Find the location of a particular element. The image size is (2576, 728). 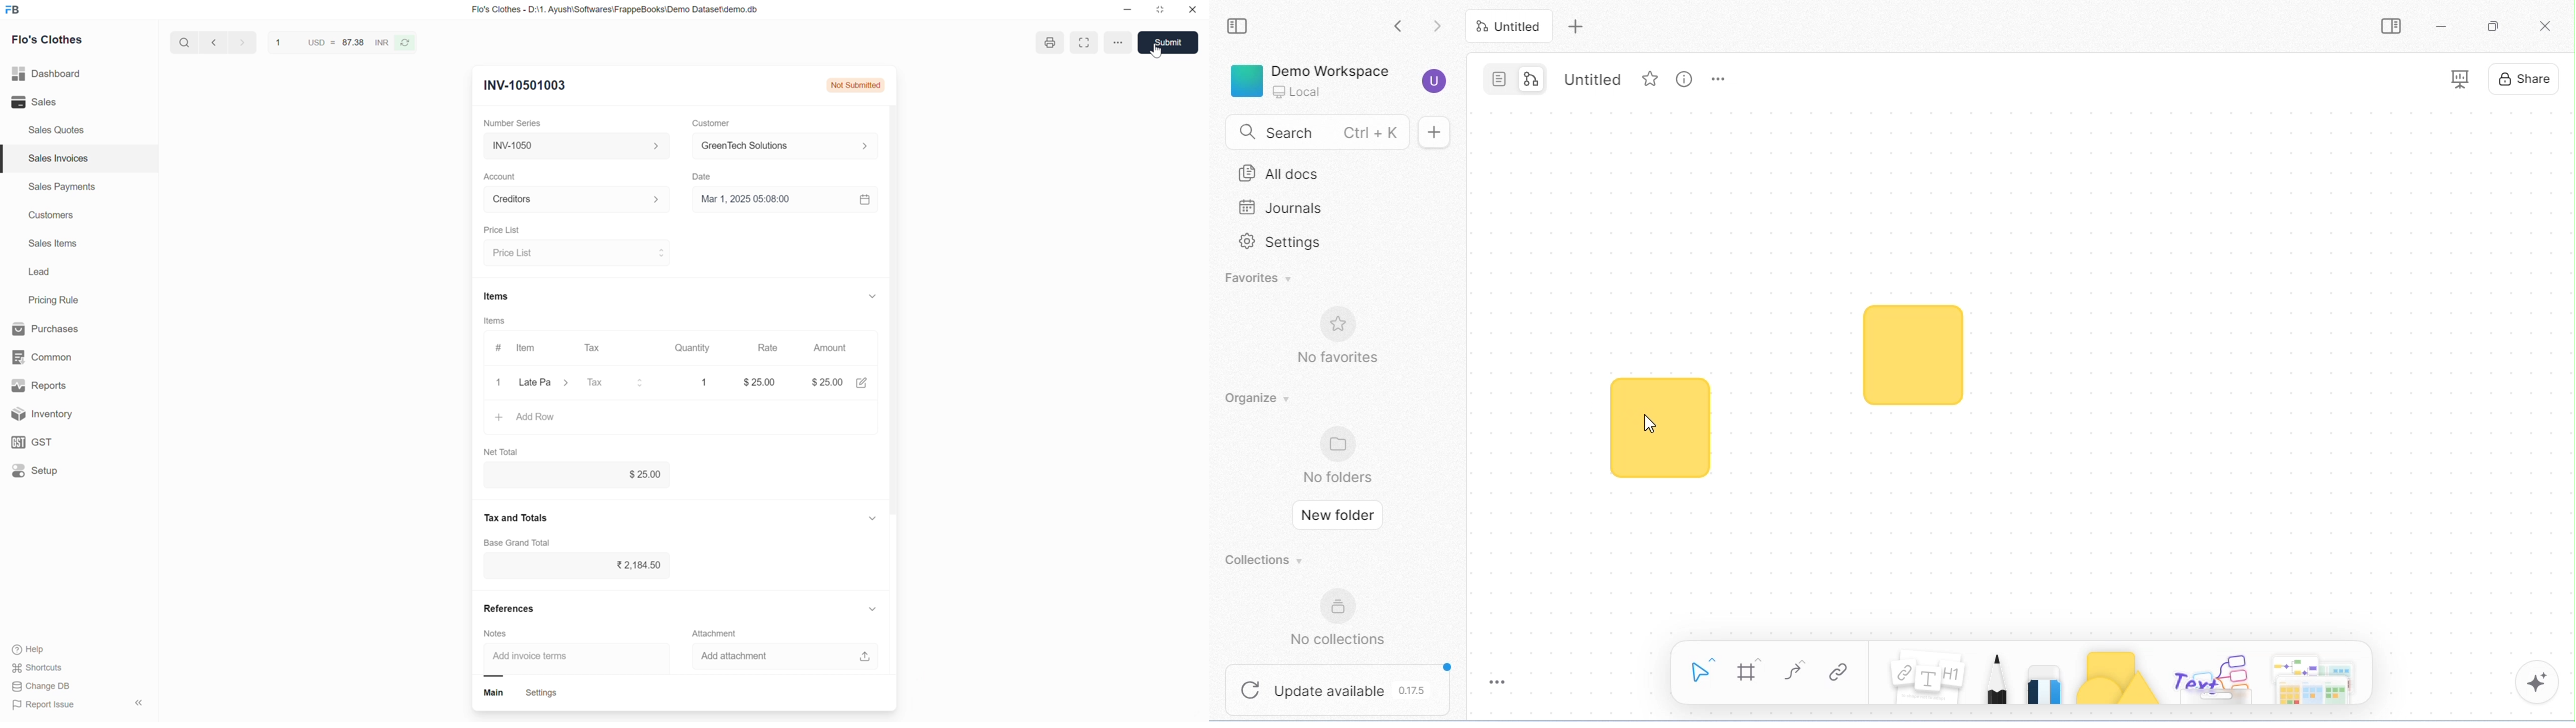

Net Total is located at coordinates (505, 451).